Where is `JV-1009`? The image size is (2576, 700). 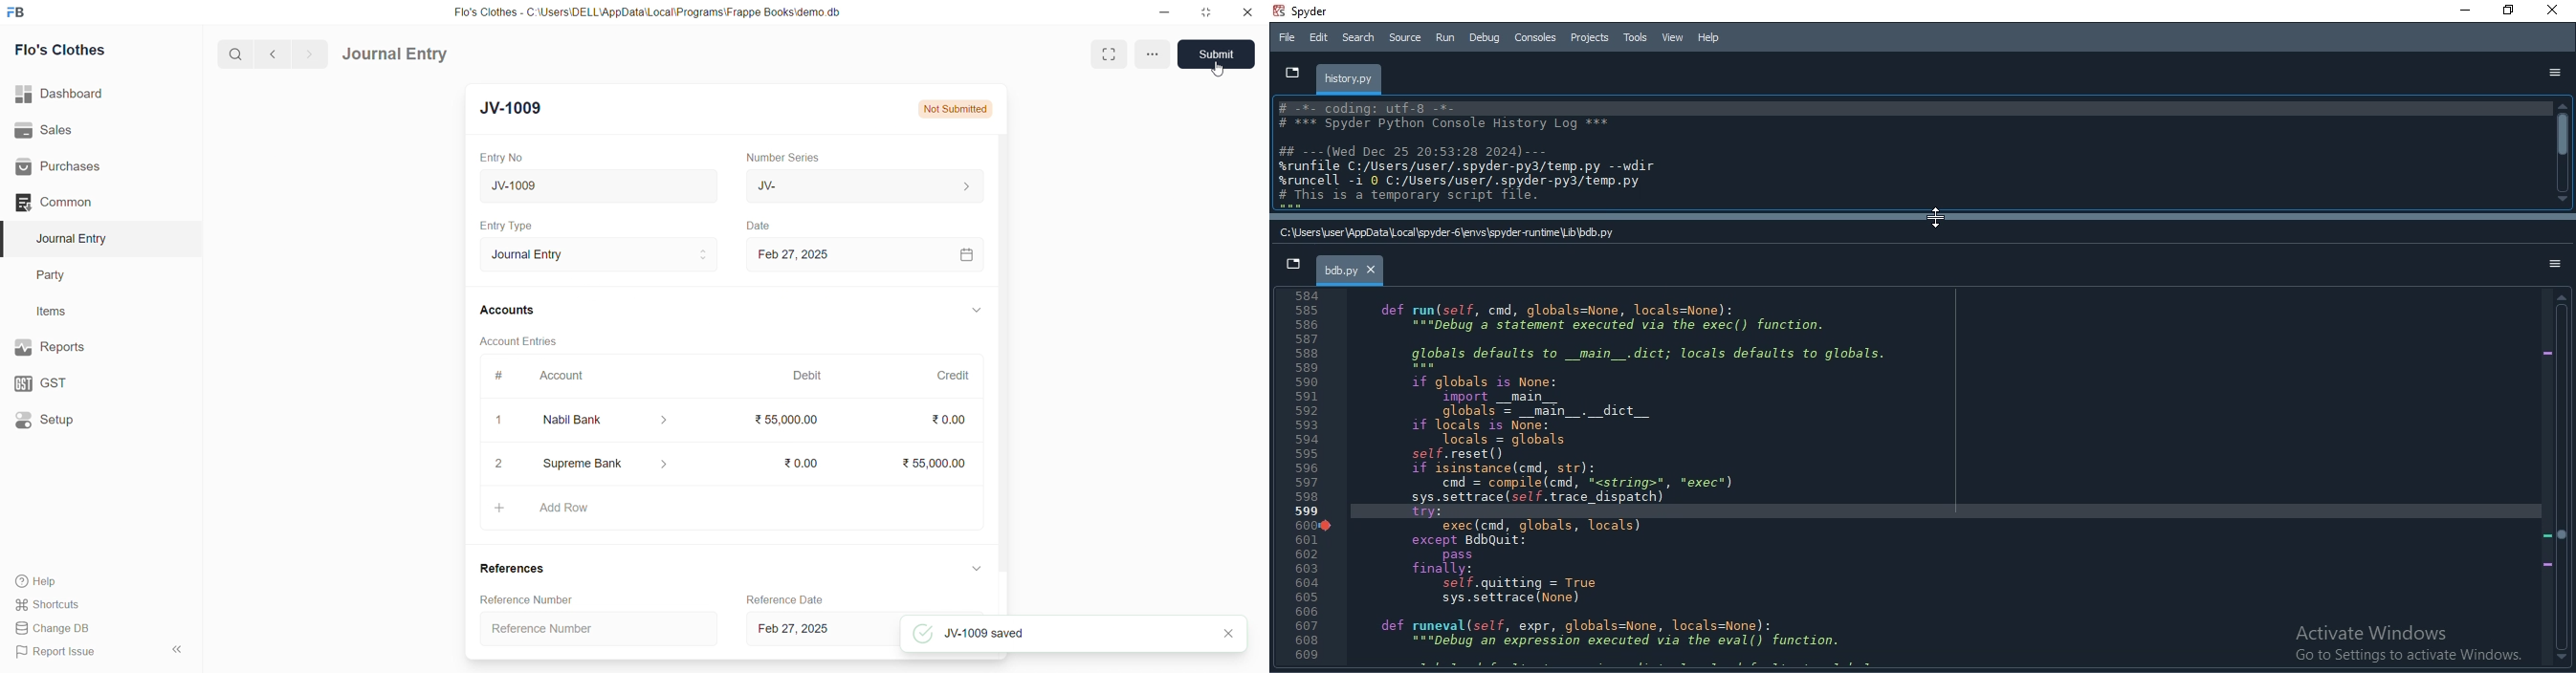 JV-1009 is located at coordinates (523, 109).